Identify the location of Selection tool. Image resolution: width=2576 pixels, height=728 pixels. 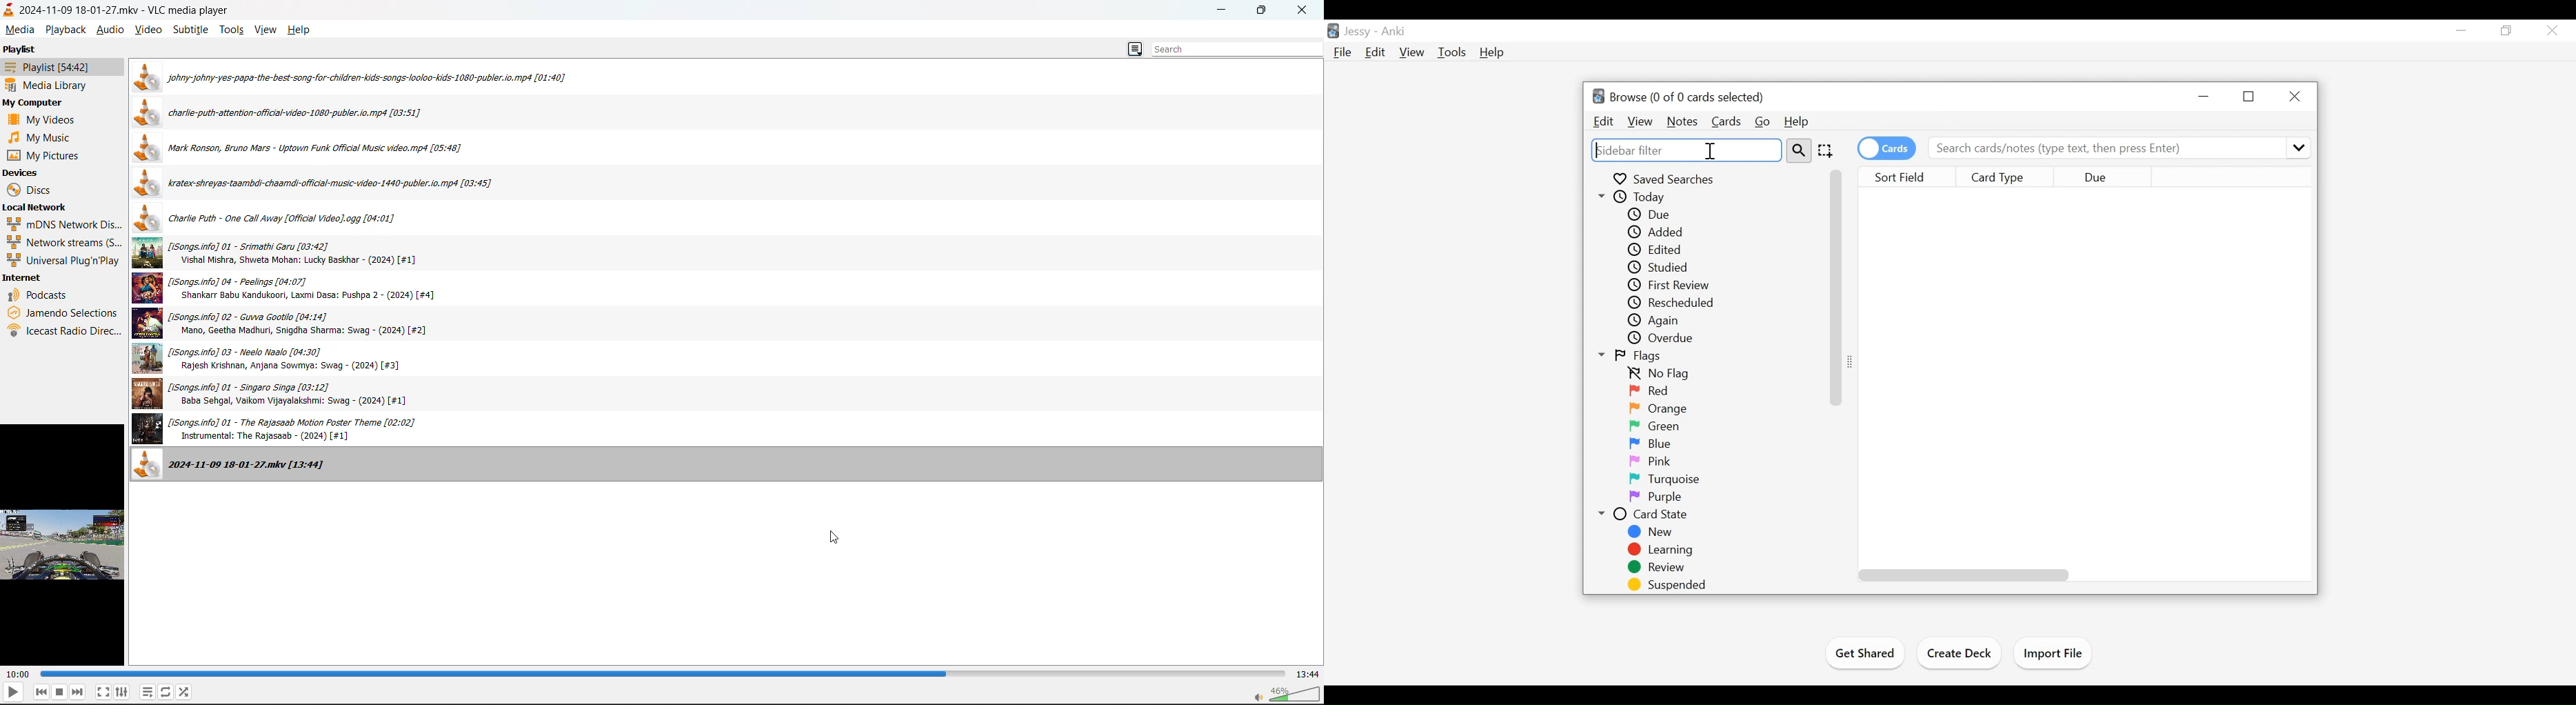
(1828, 151).